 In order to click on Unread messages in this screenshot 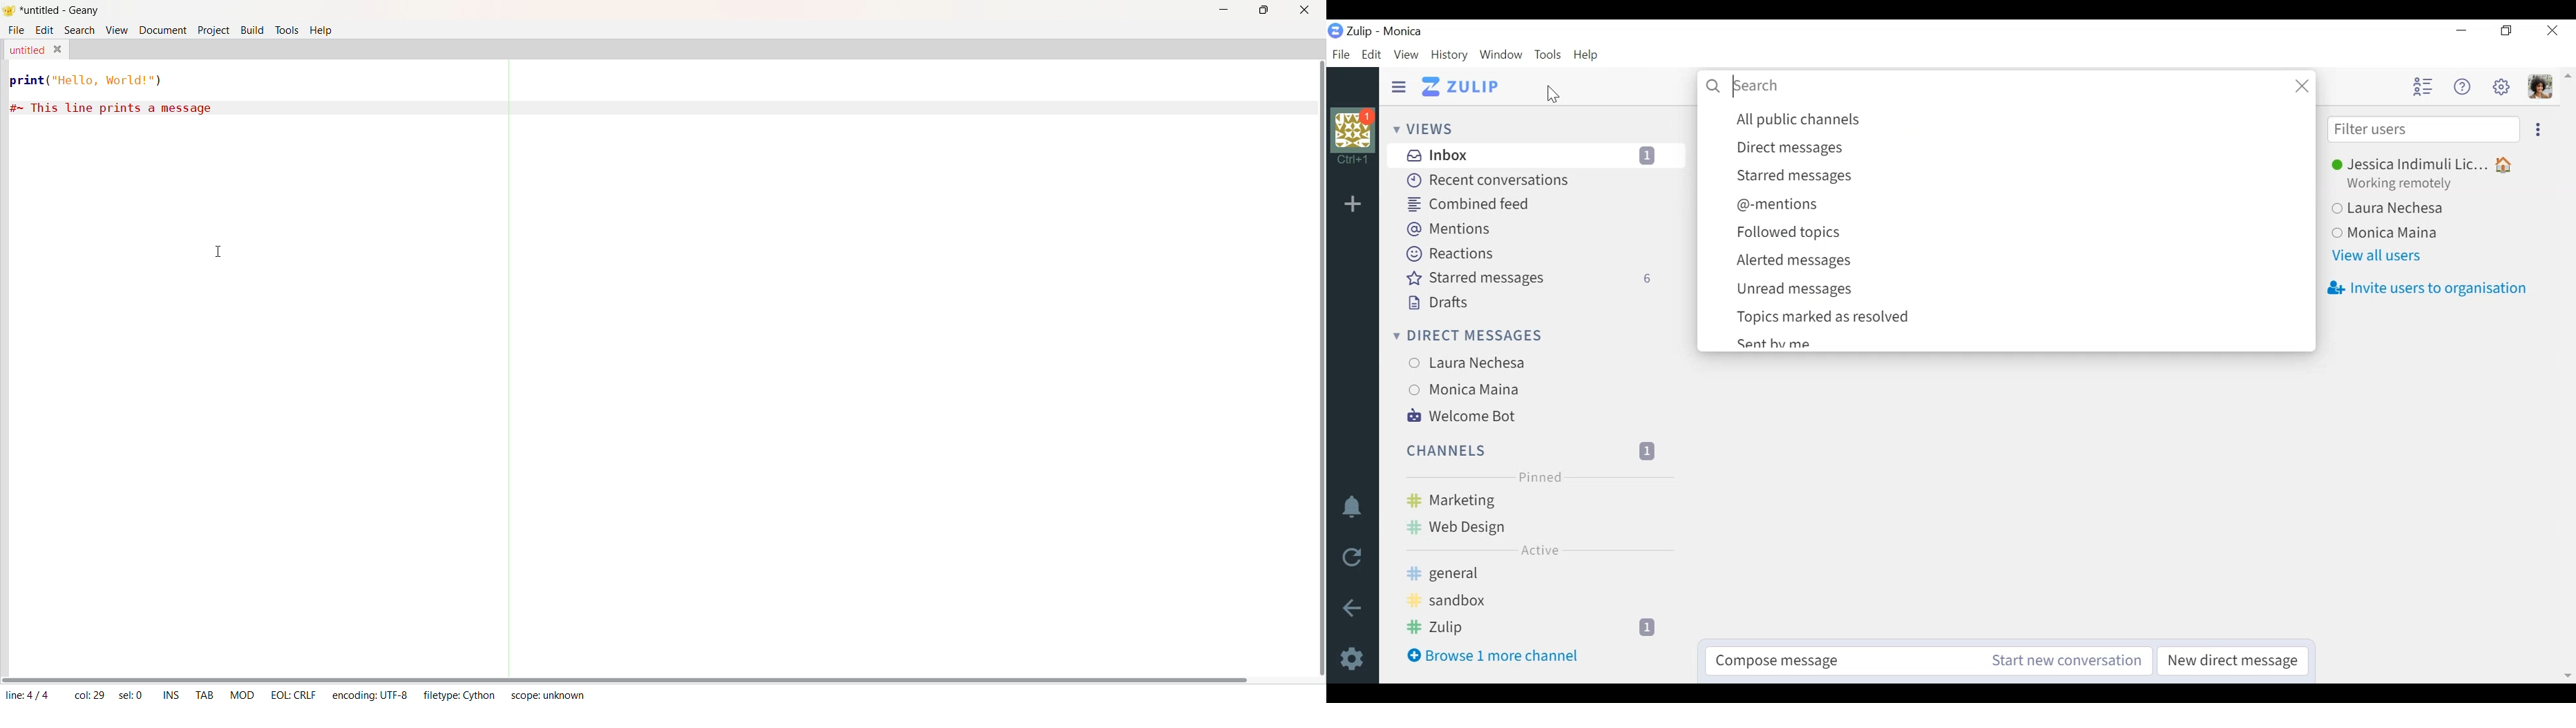, I will do `click(2017, 289)`.